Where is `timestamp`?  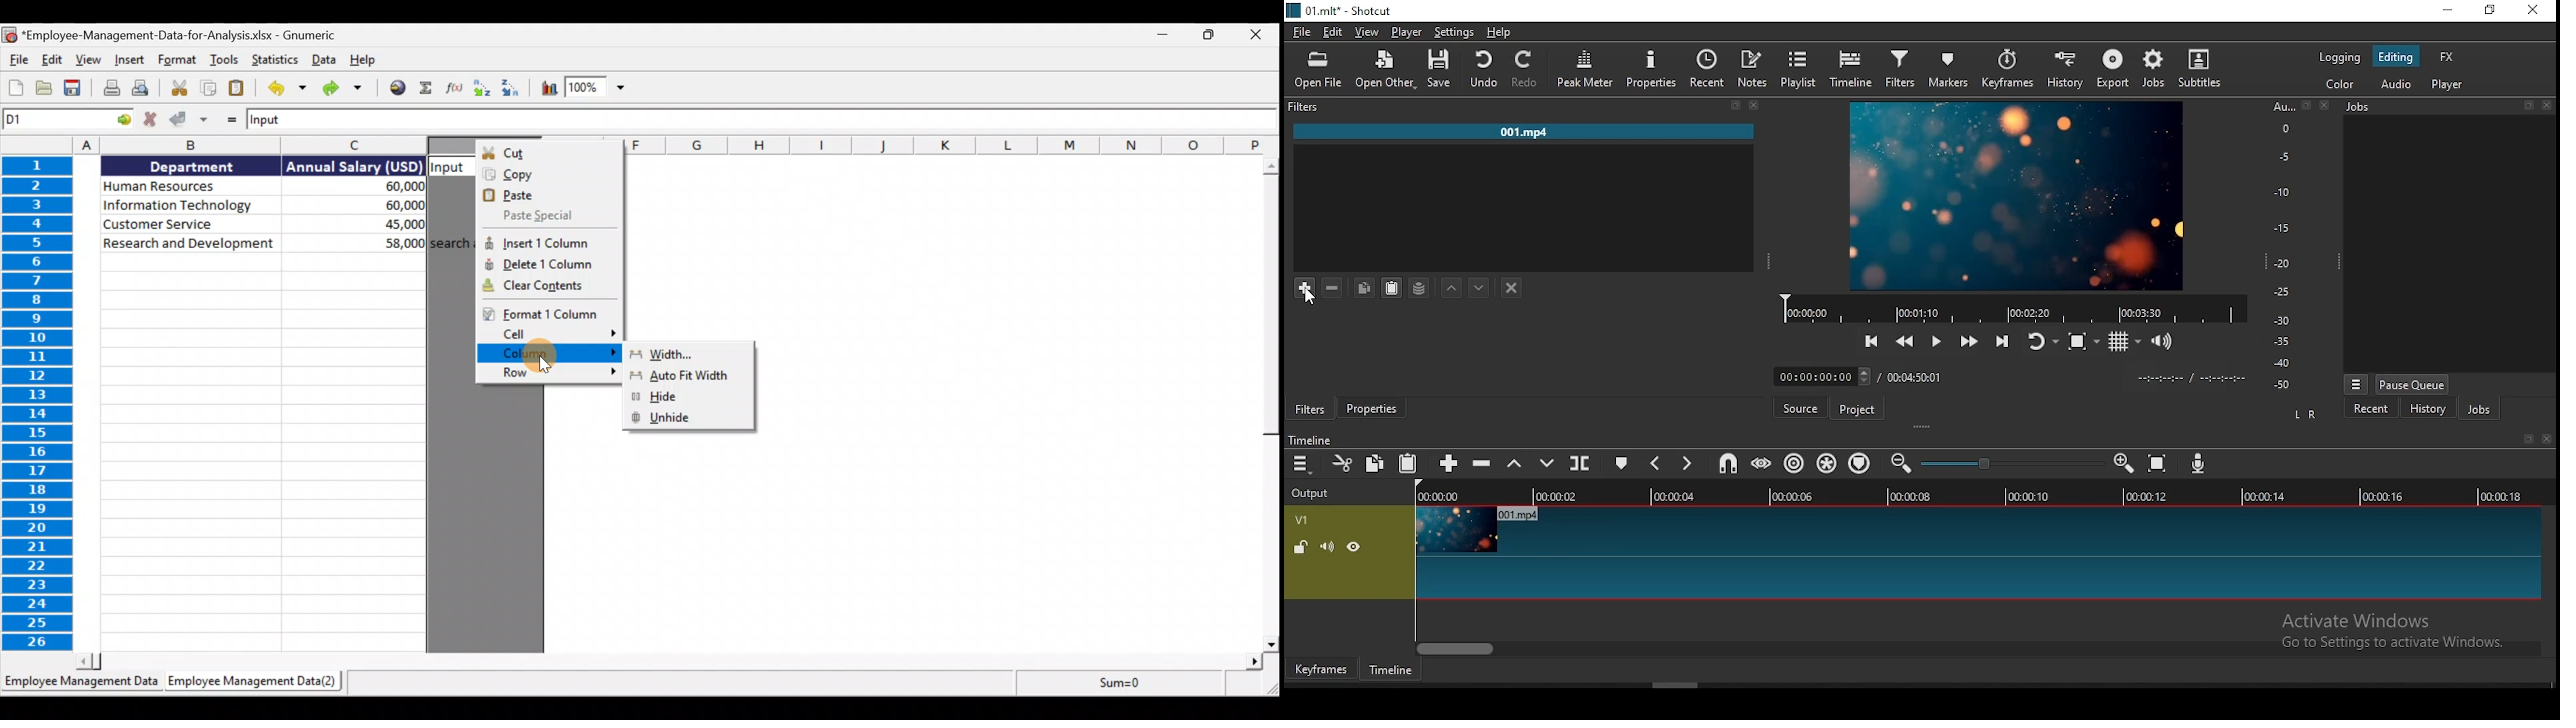
timestamp is located at coordinates (2191, 380).